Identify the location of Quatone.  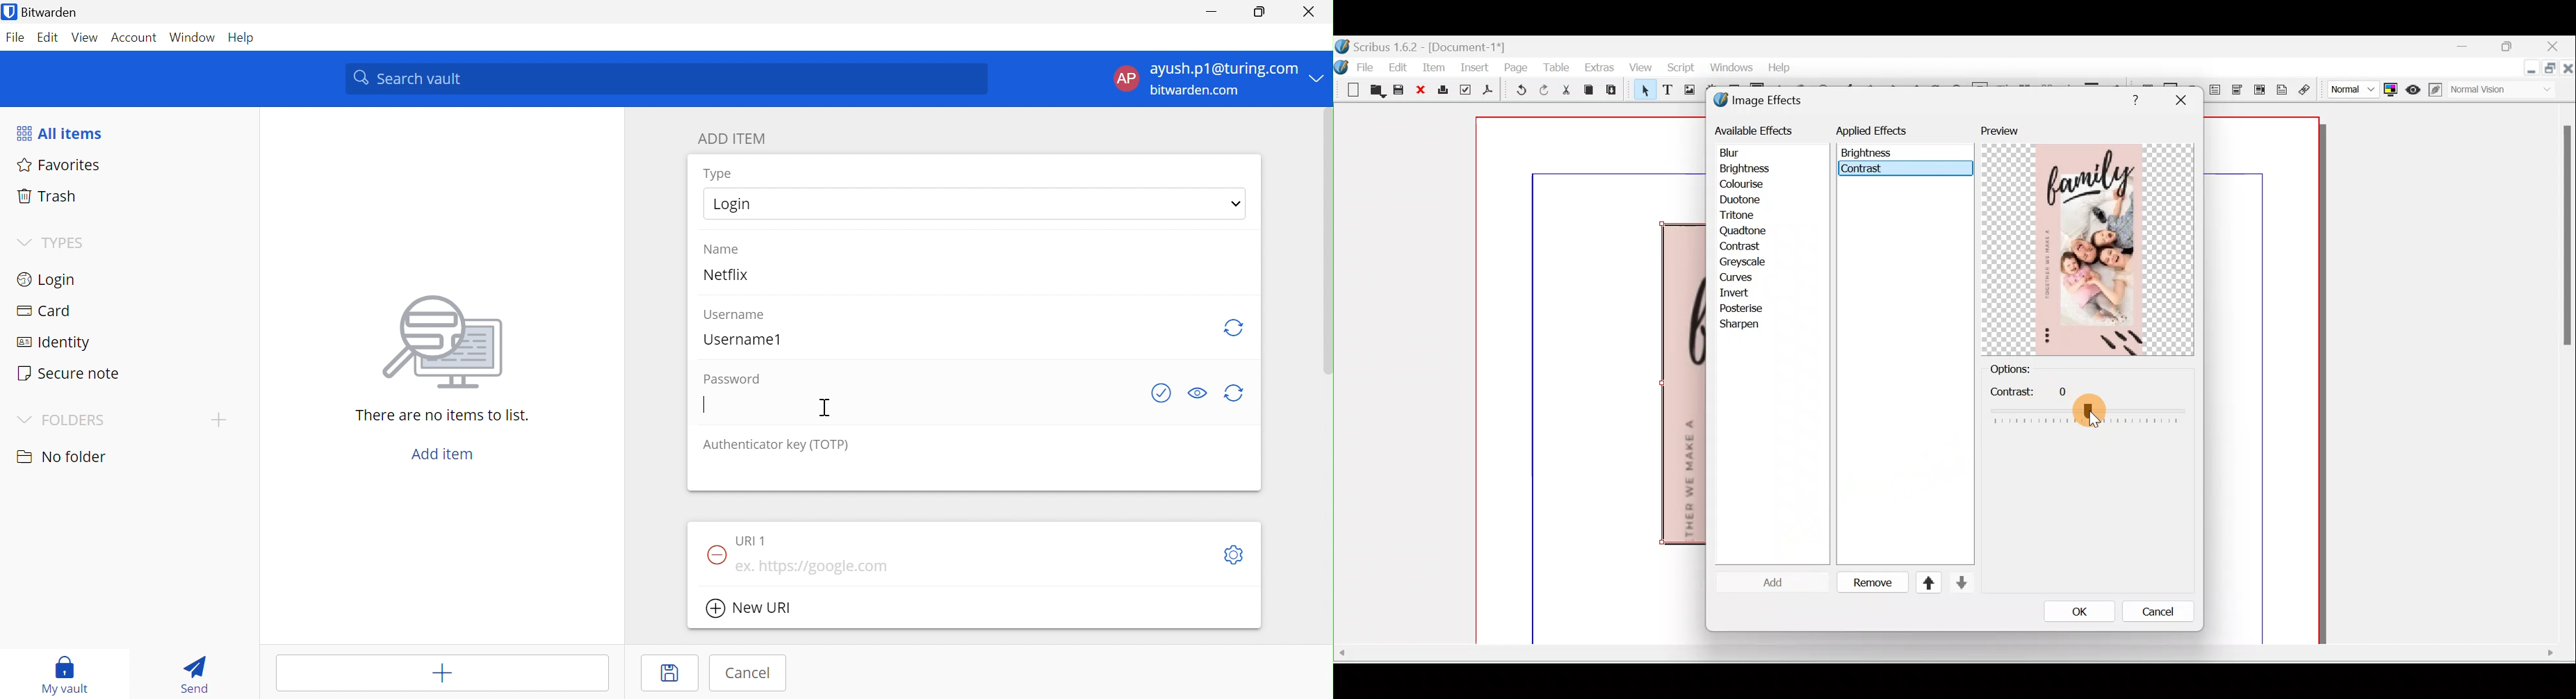
(1743, 231).